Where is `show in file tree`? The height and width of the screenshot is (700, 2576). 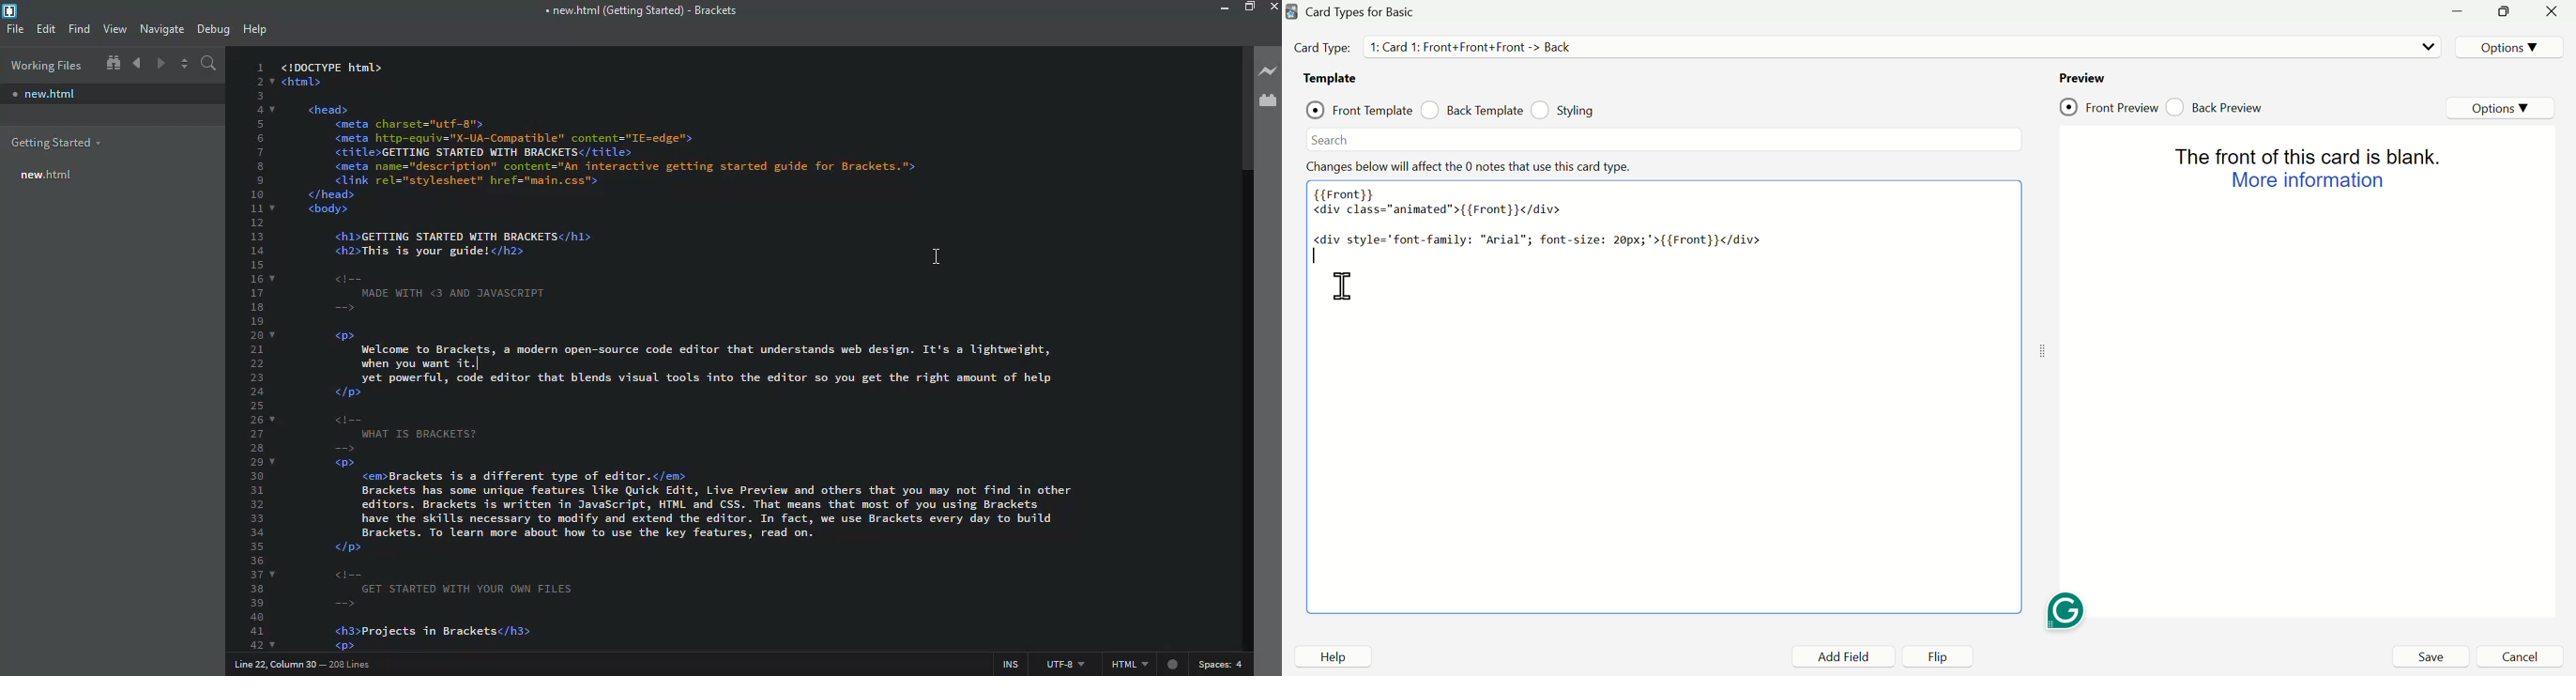
show in file tree is located at coordinates (113, 63).